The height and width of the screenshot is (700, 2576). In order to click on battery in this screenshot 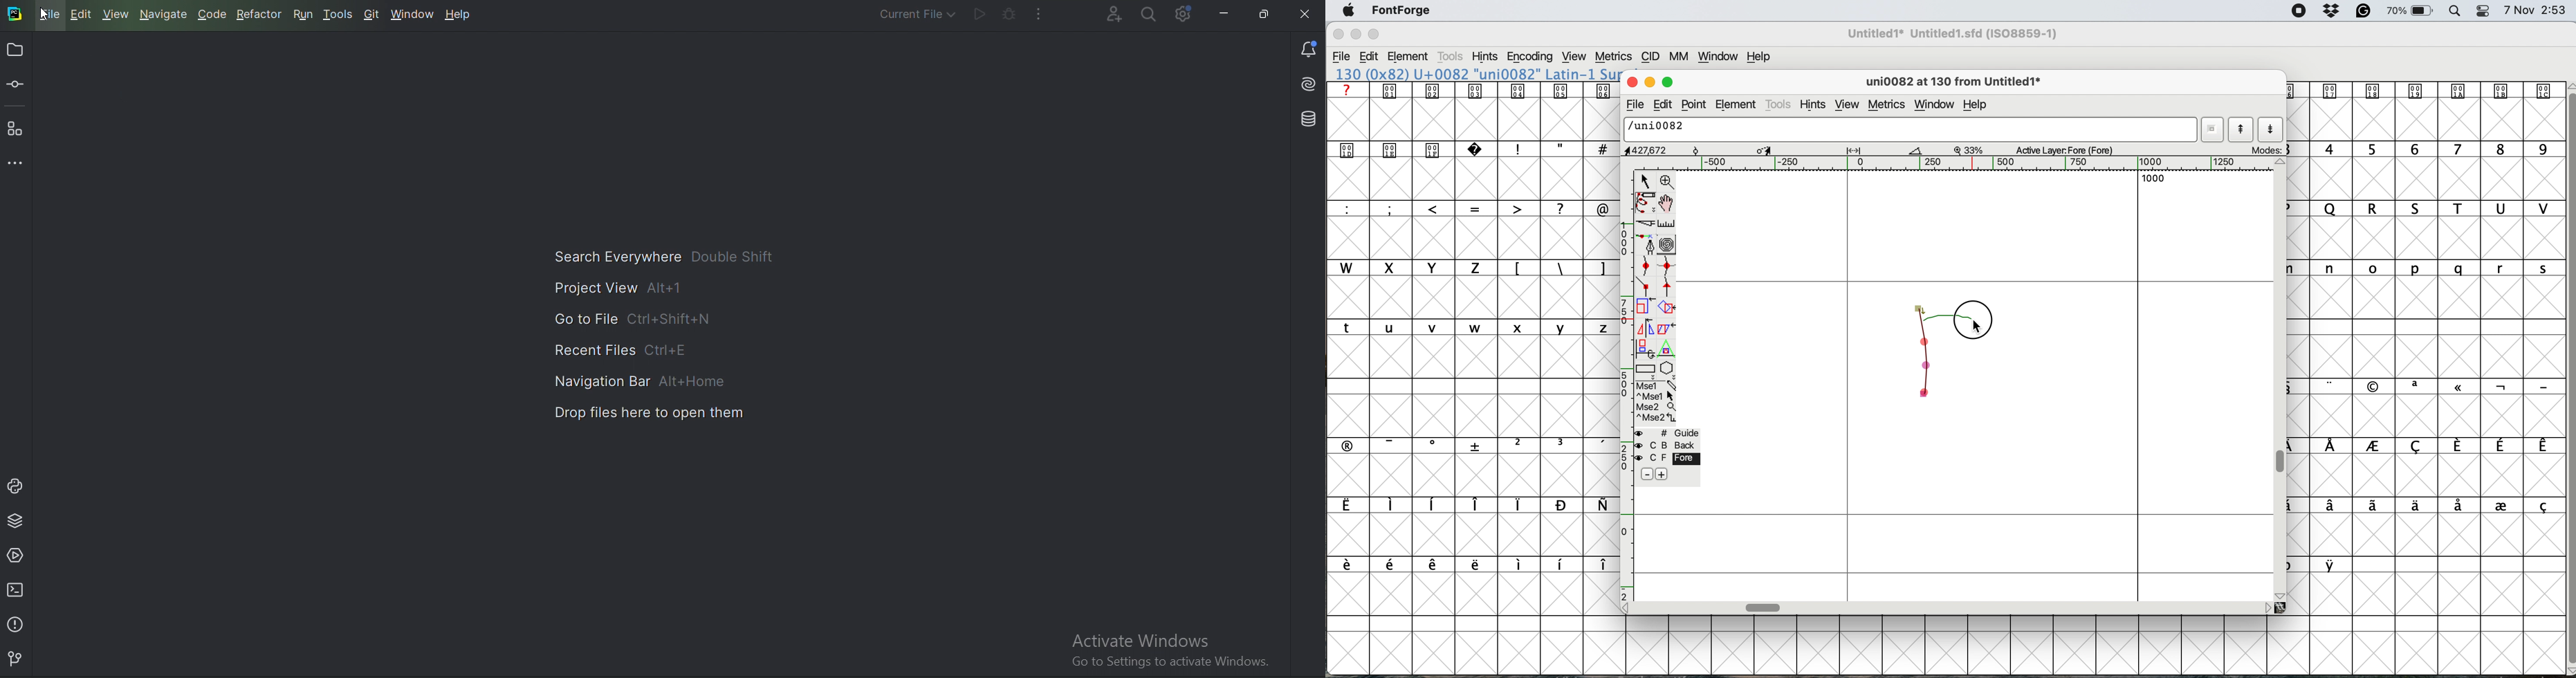, I will do `click(2412, 11)`.